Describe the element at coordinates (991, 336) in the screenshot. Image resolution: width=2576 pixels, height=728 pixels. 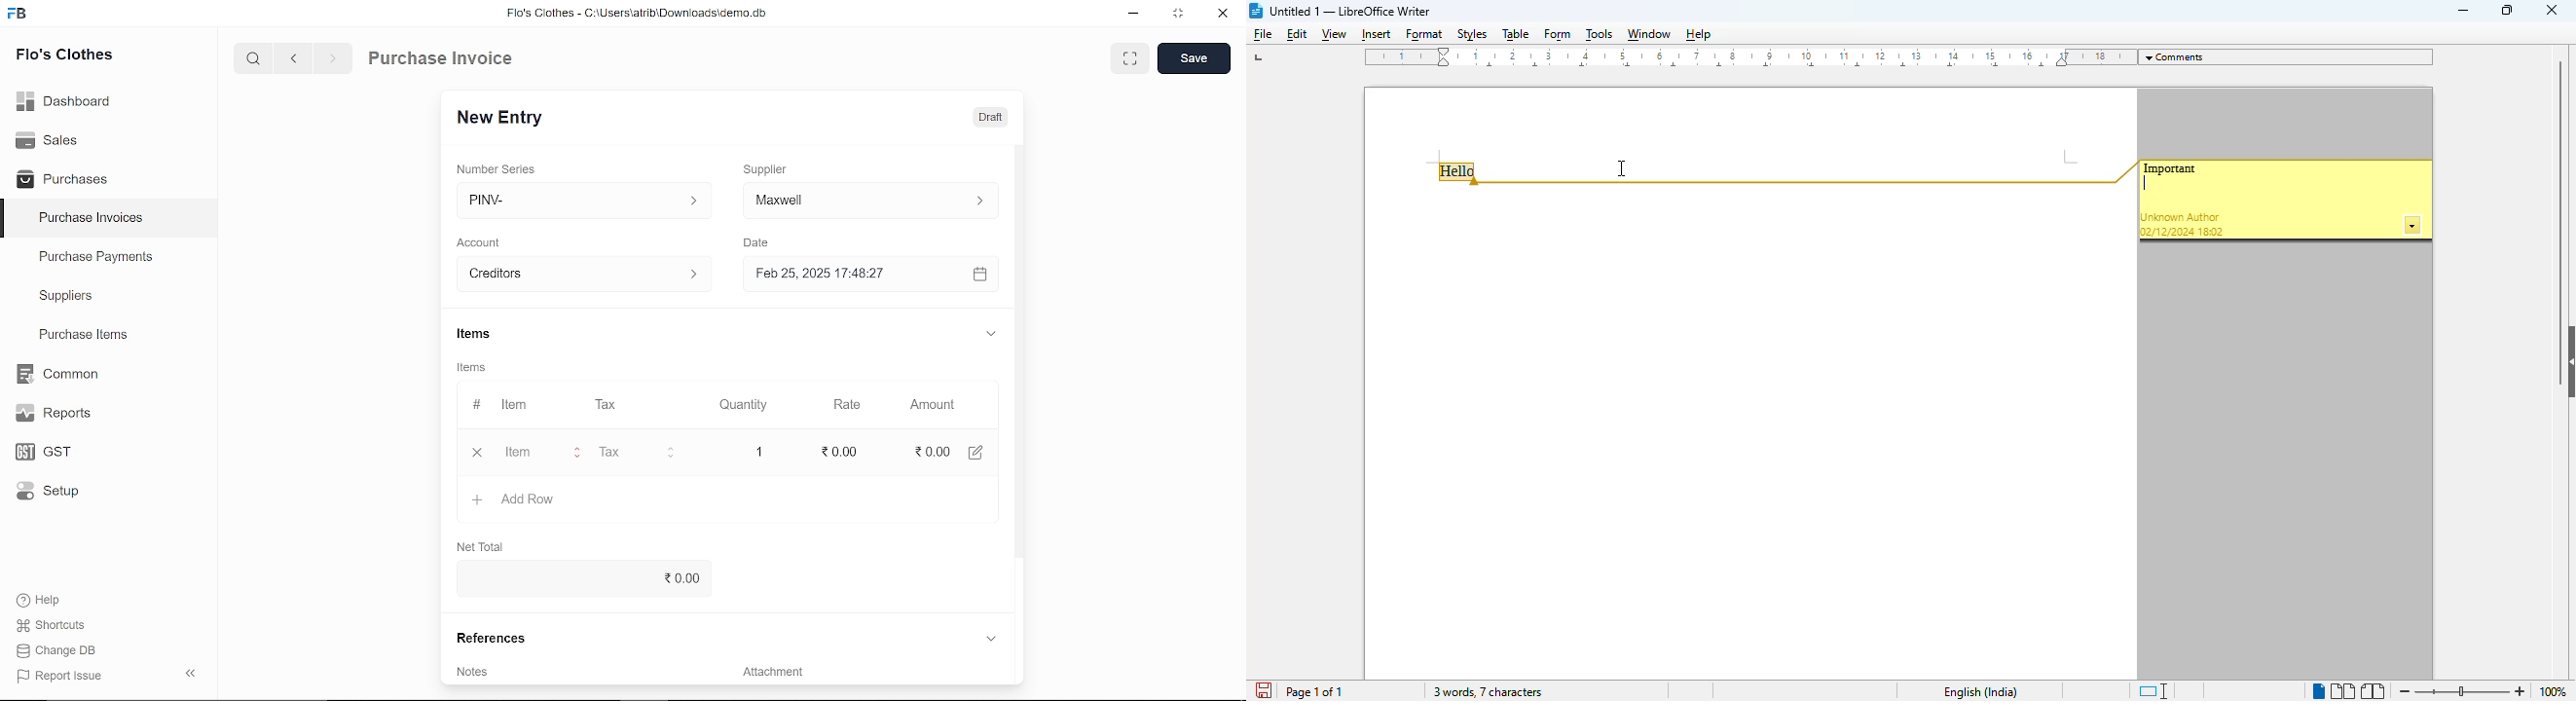
I see `expand` at that location.